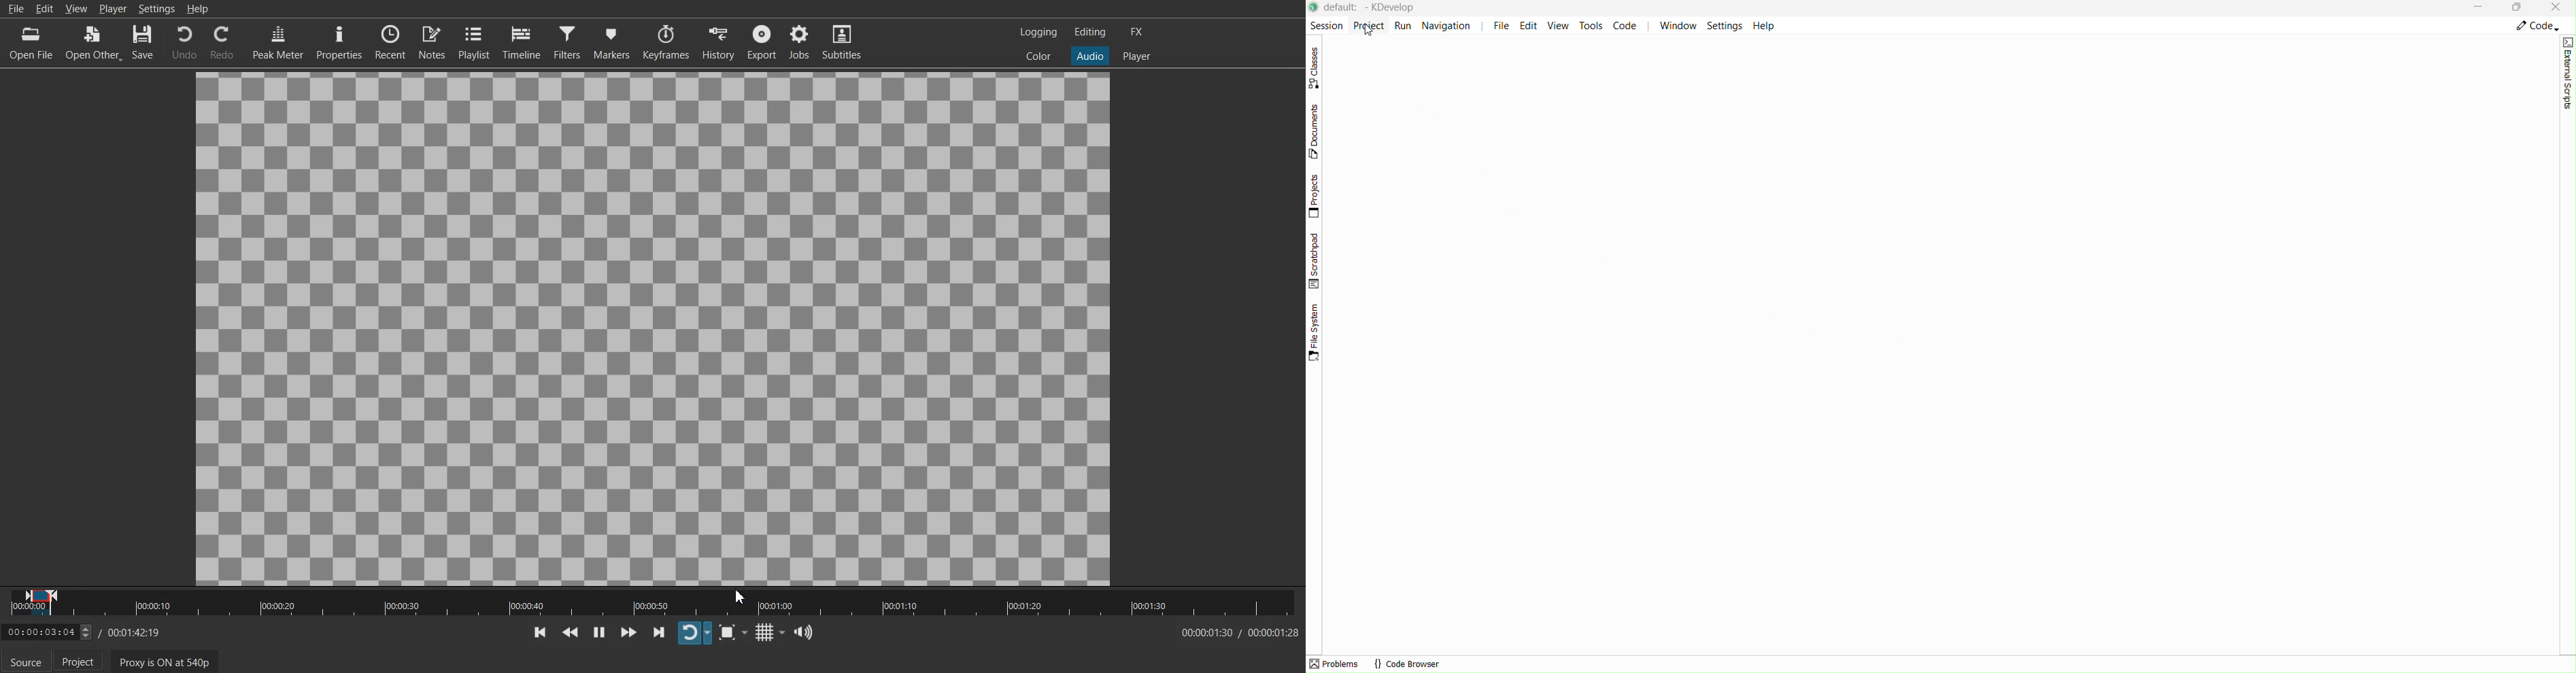 The height and width of the screenshot is (700, 2576). What do you see at coordinates (742, 595) in the screenshot?
I see `Cursor` at bounding box center [742, 595].